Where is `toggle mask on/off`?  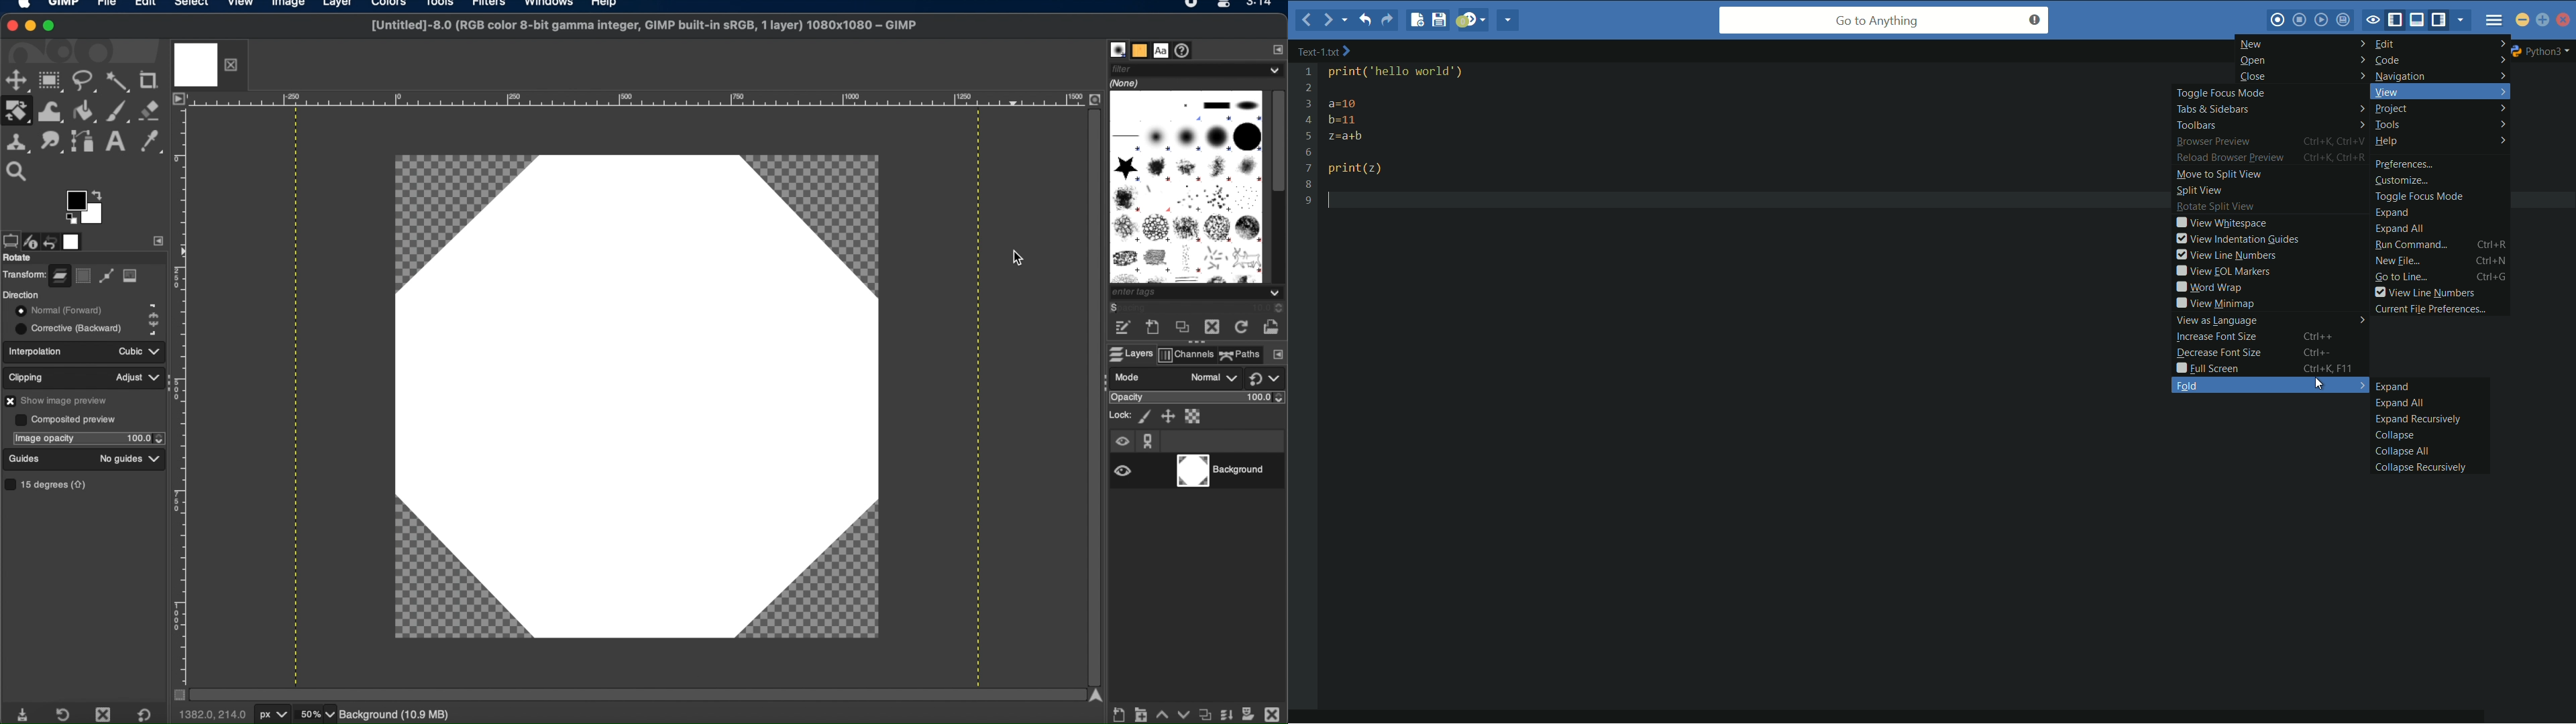
toggle mask on/off is located at coordinates (175, 695).